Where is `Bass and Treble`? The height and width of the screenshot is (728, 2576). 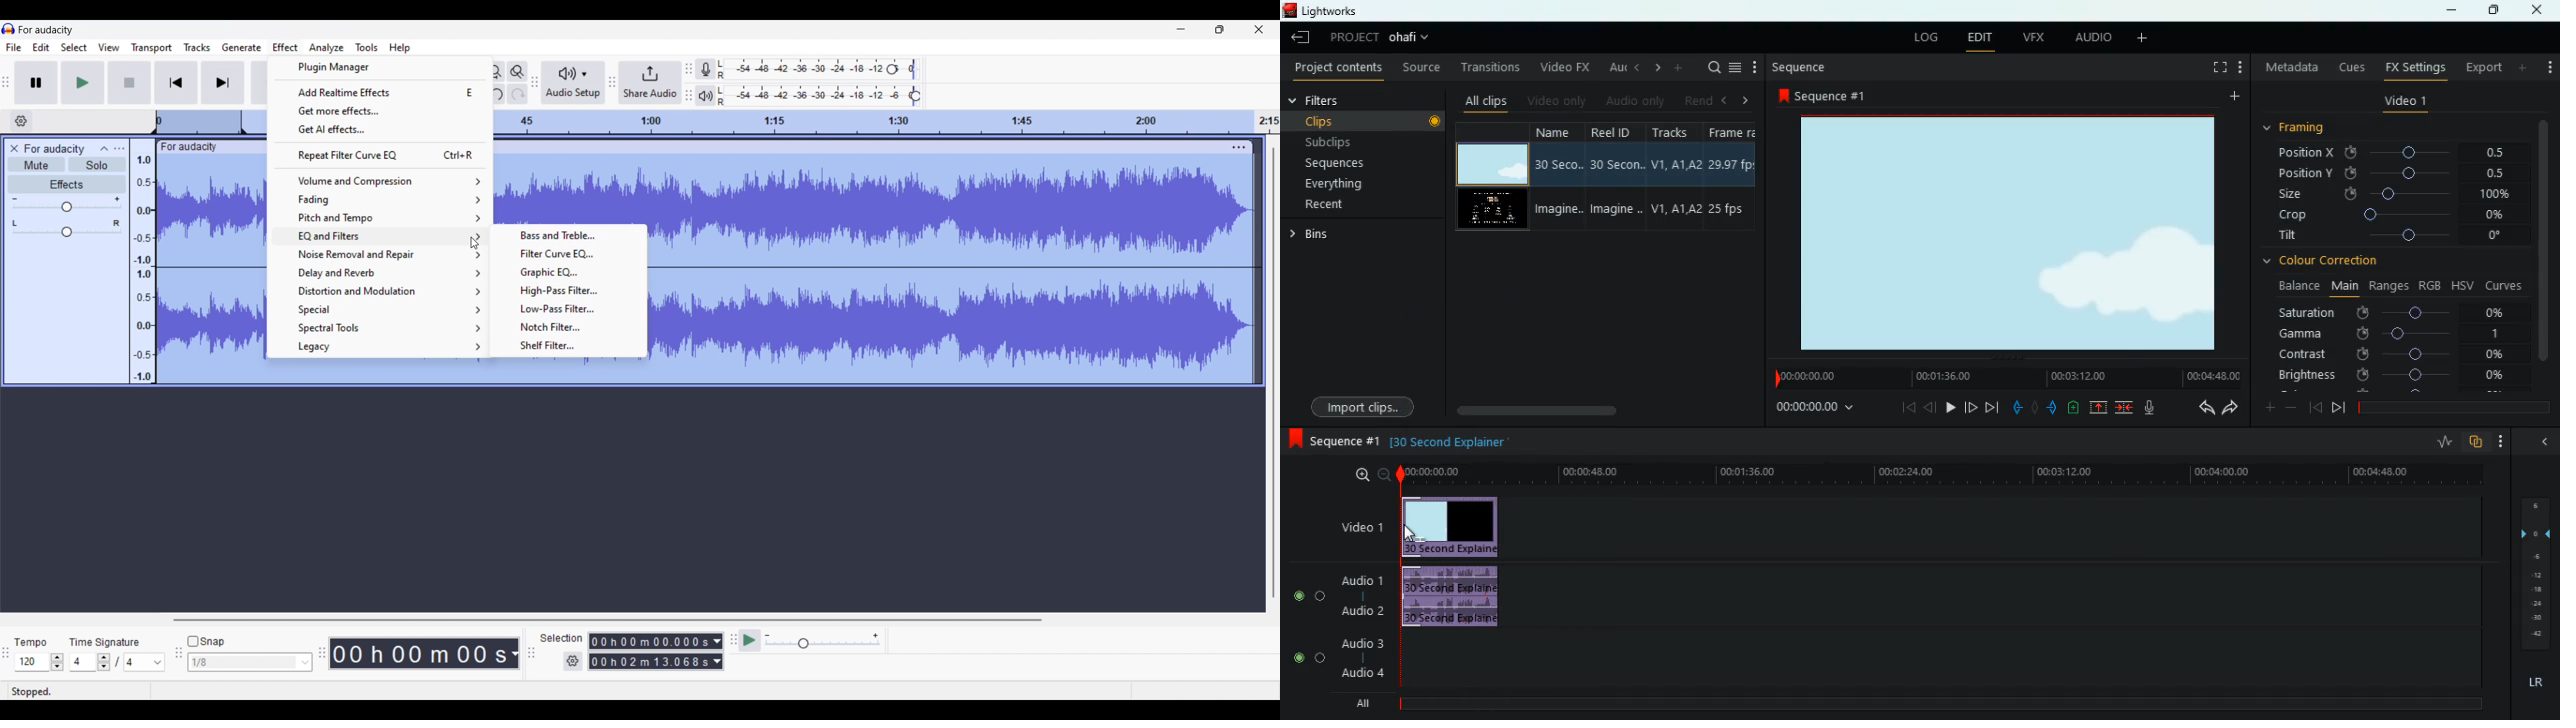
Bass and Treble is located at coordinates (570, 235).